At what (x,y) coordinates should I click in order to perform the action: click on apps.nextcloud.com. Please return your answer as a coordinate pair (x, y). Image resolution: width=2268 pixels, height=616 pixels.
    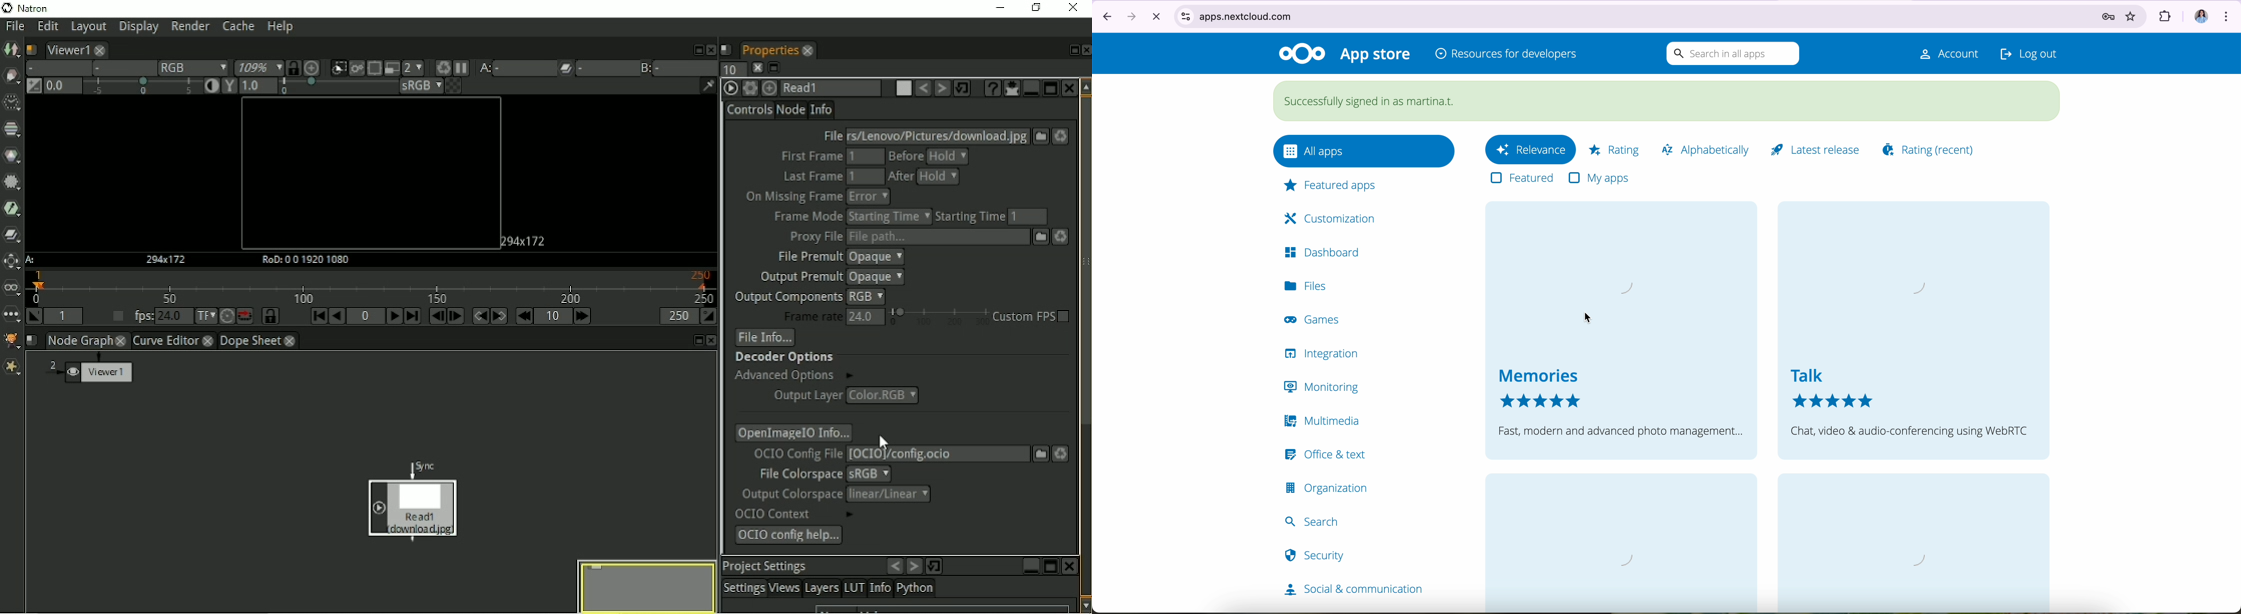
    Looking at the image, I should click on (1625, 15).